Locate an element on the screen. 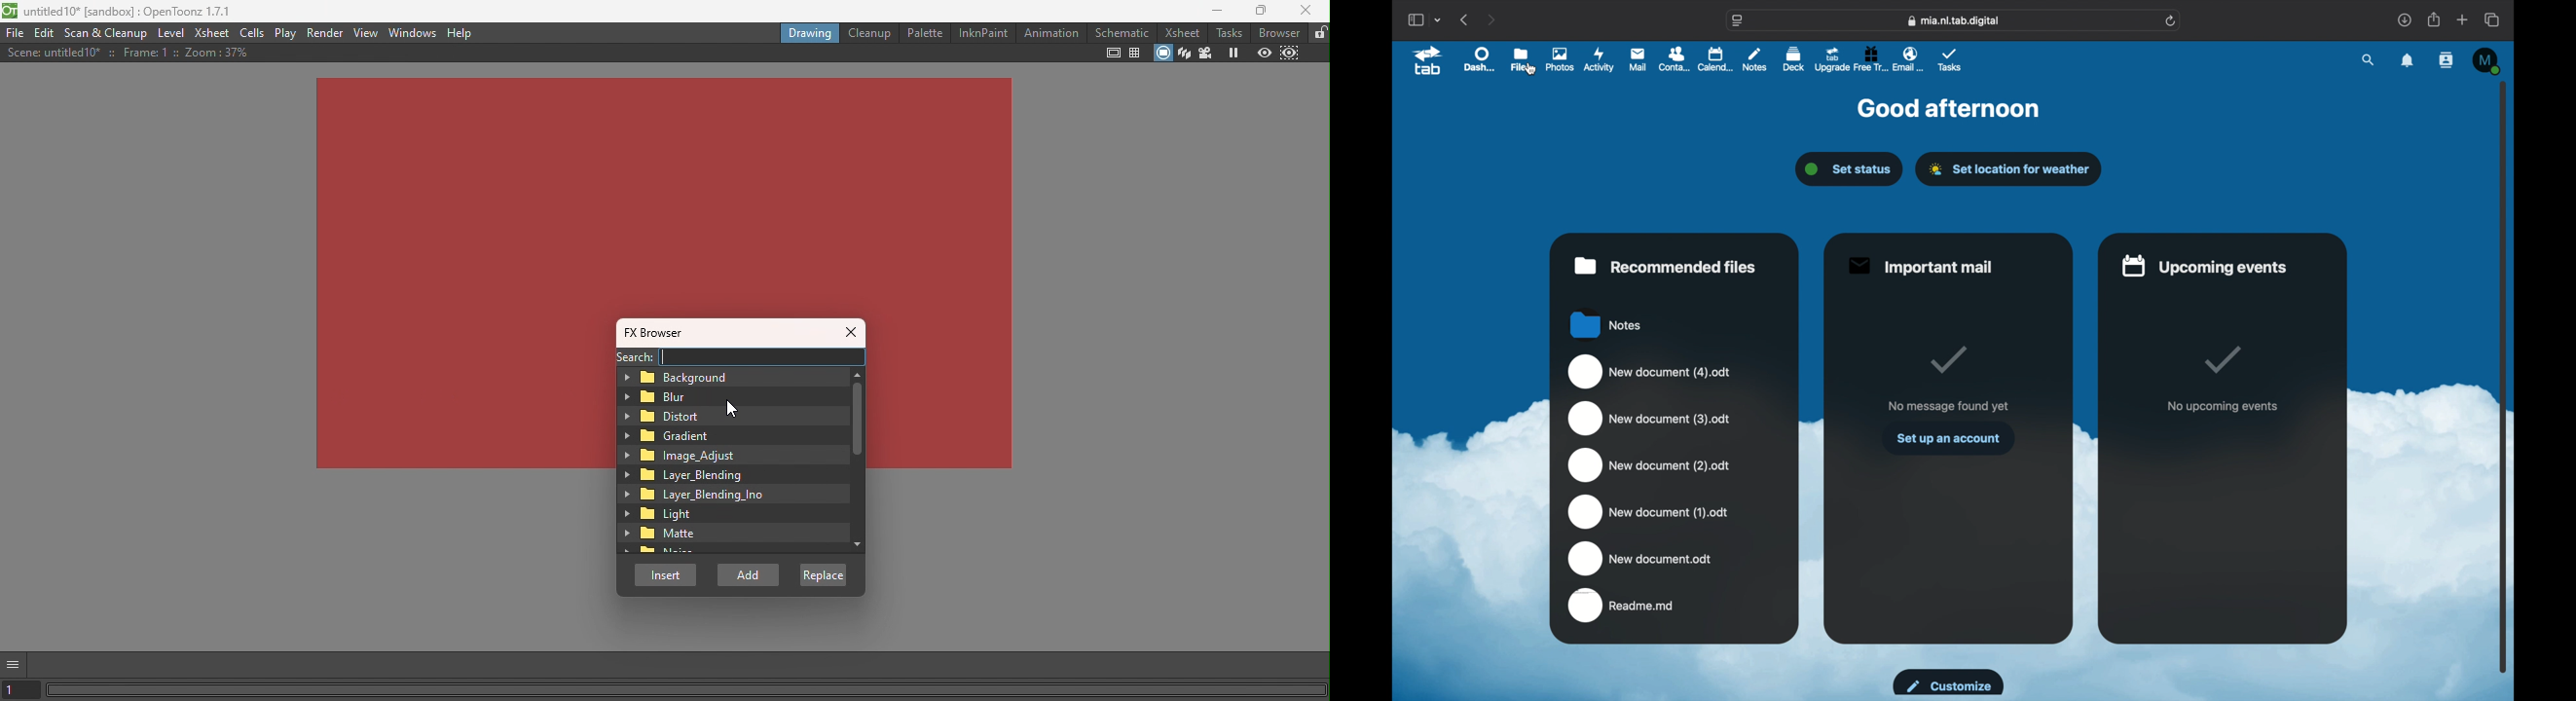 The height and width of the screenshot is (728, 2576). M is located at coordinates (2487, 60).